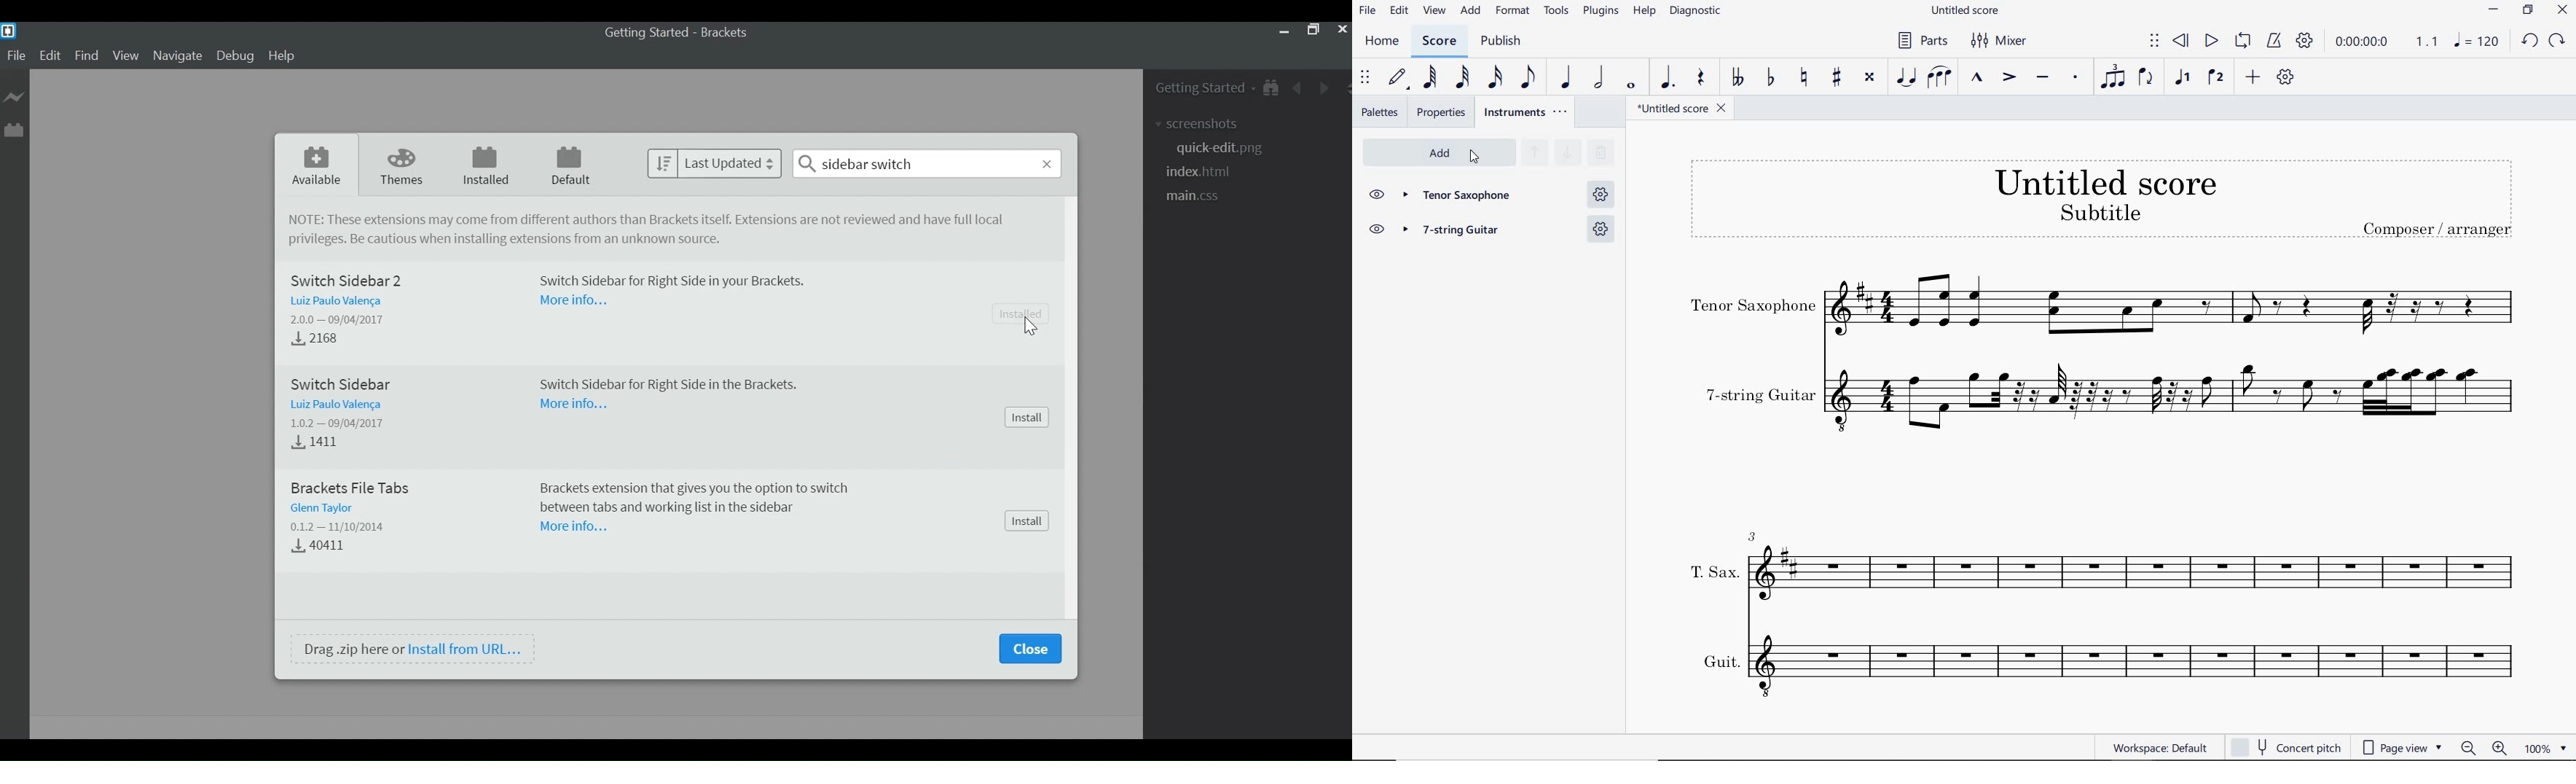 The image size is (2576, 784). What do you see at coordinates (339, 301) in the screenshot?
I see `Luiz Paulo Valenca` at bounding box center [339, 301].